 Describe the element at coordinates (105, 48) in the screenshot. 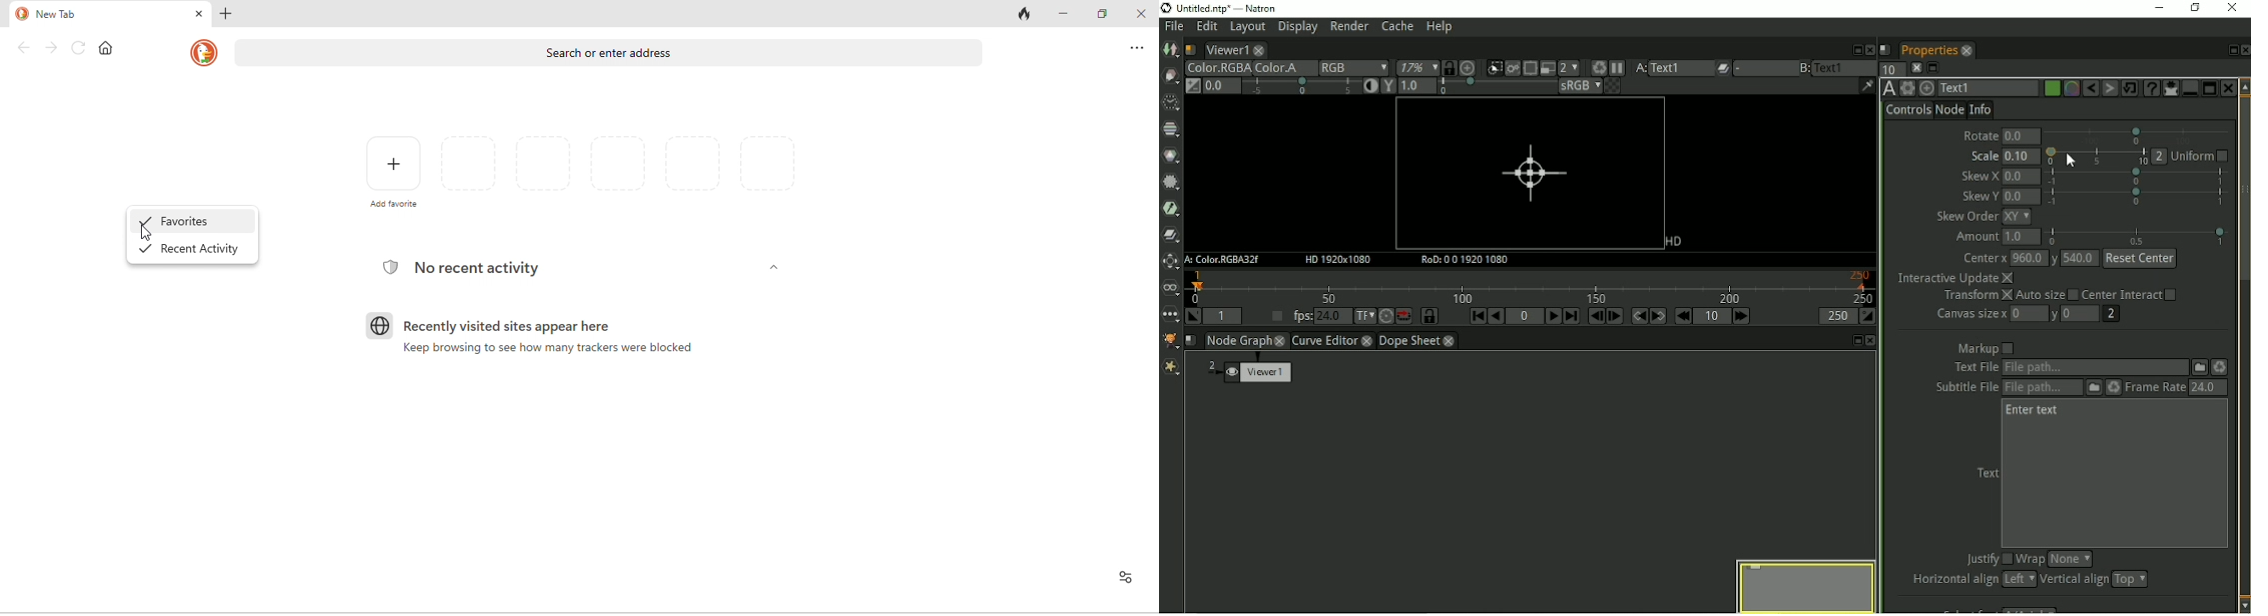

I see `home` at that location.